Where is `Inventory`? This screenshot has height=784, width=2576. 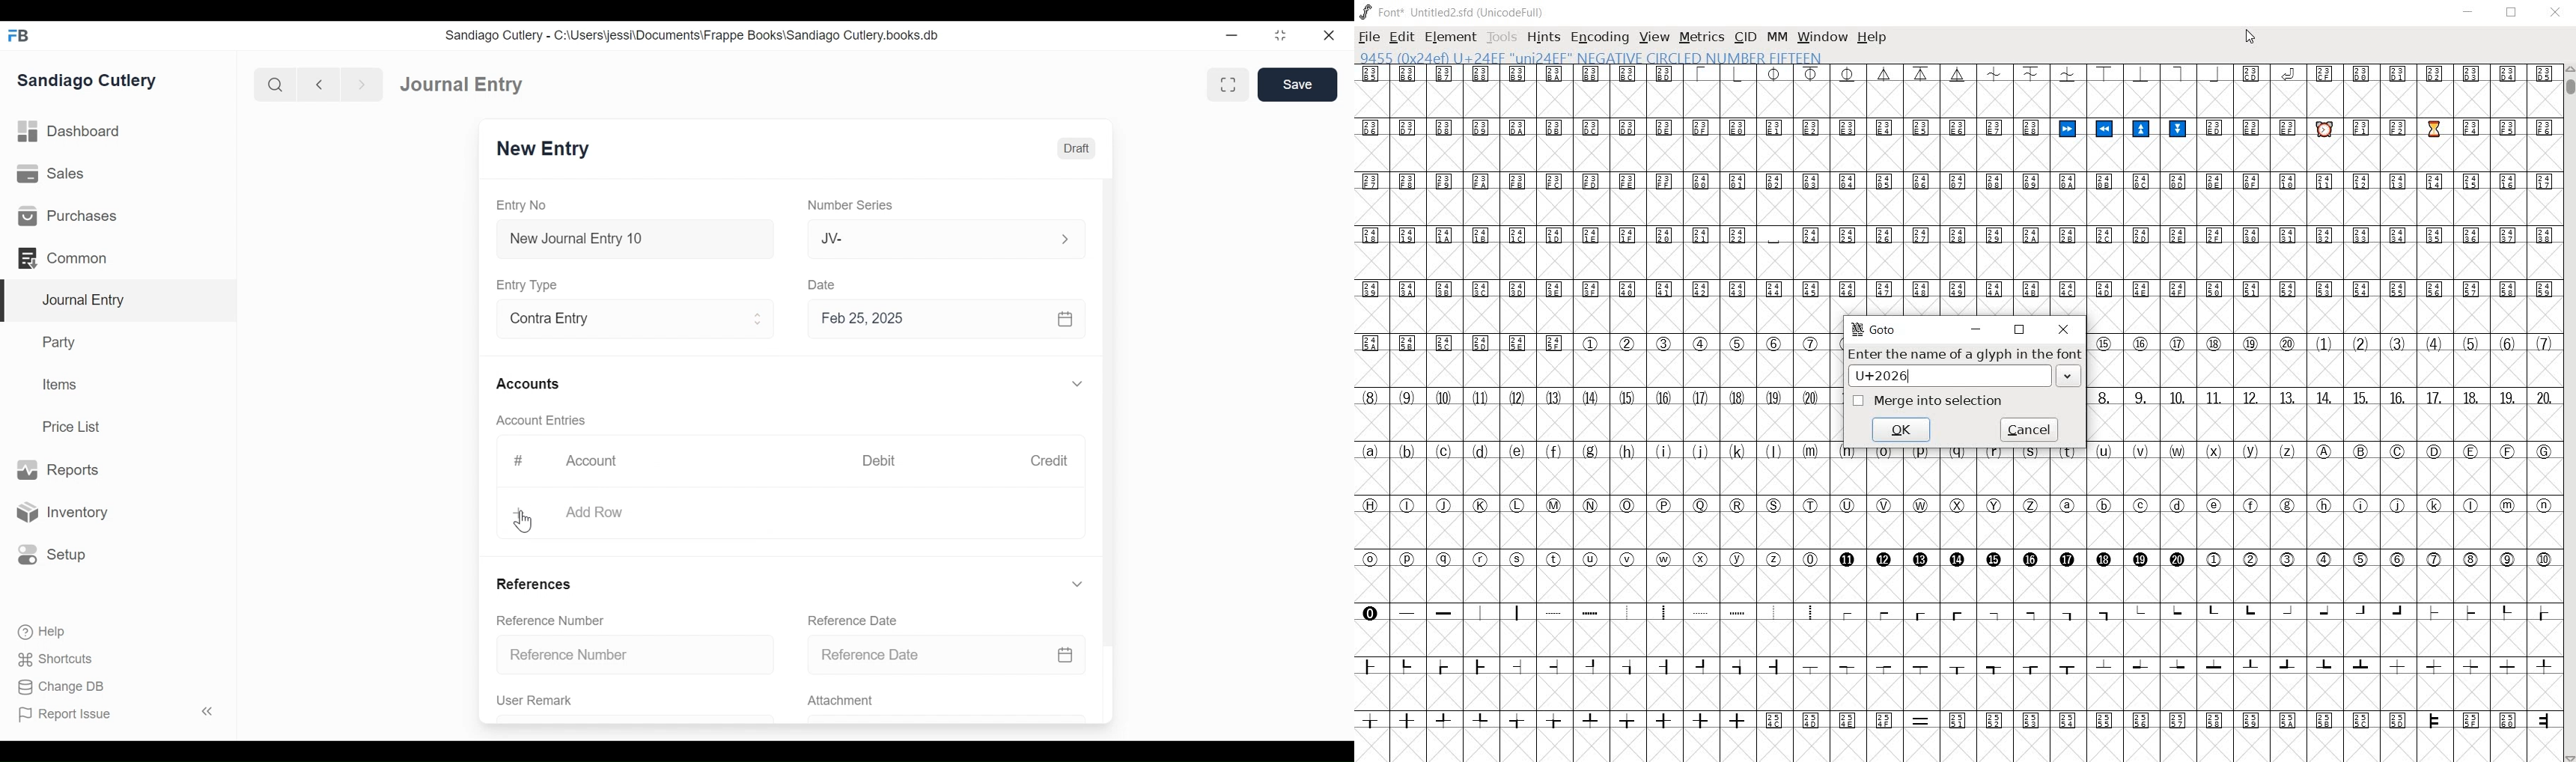
Inventory is located at coordinates (66, 512).